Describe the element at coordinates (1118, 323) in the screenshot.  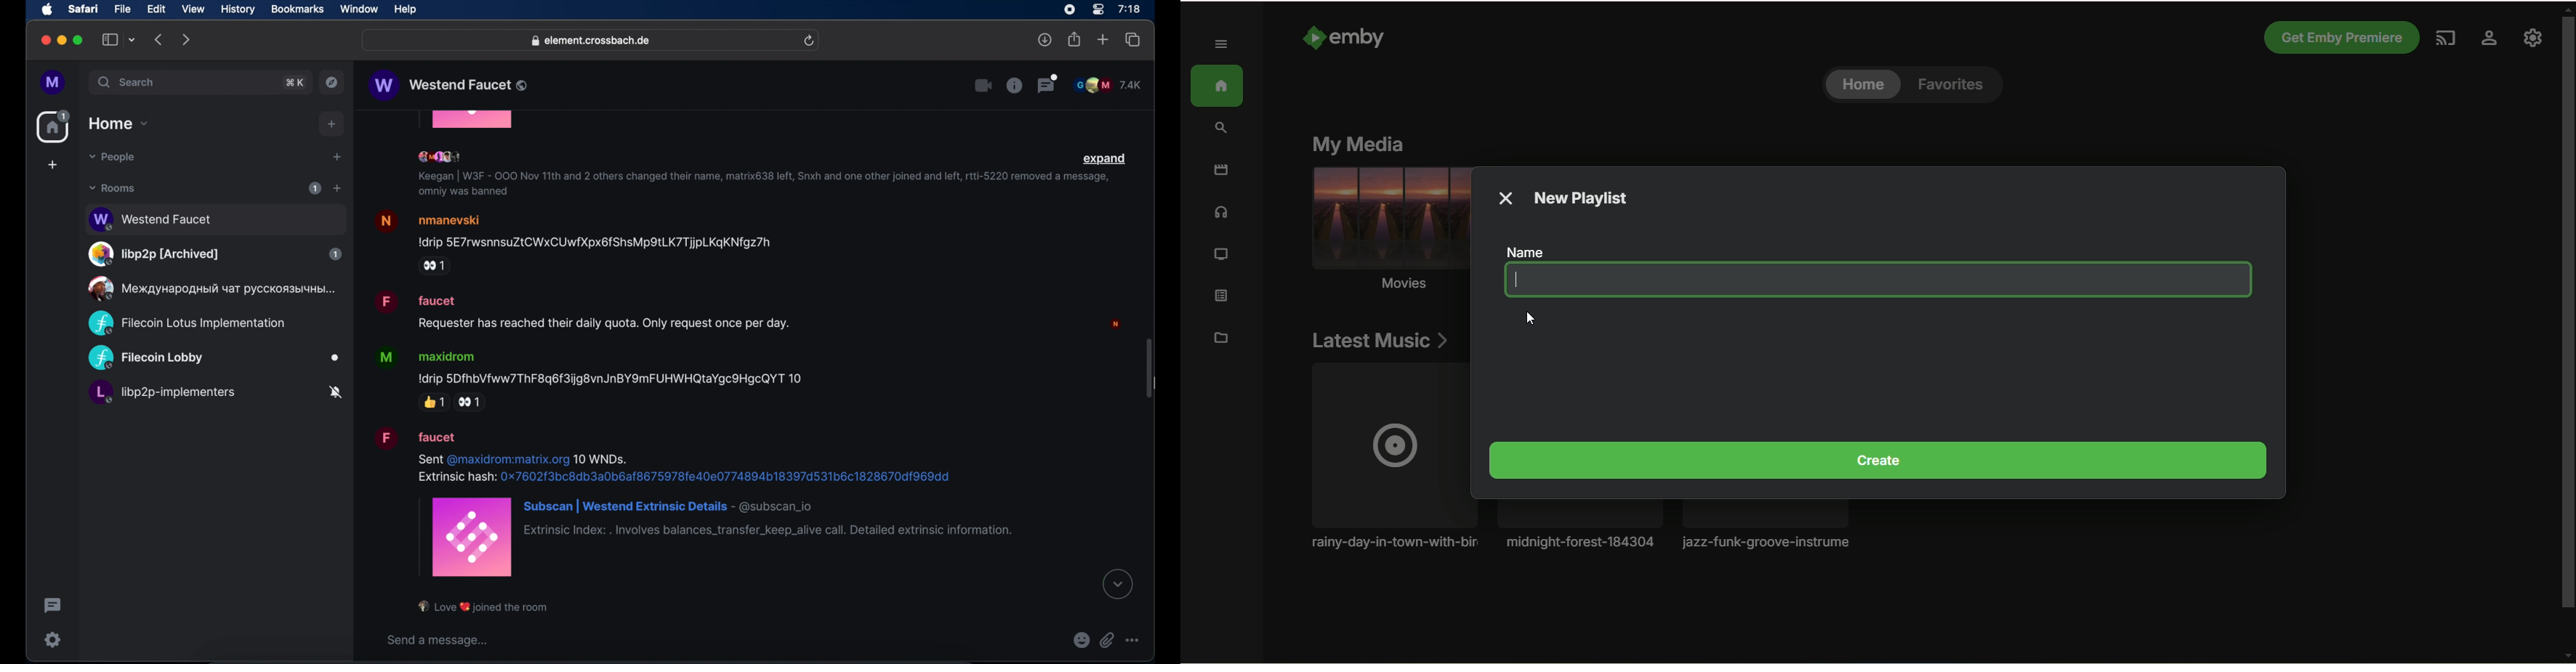
I see `profile picture` at that location.